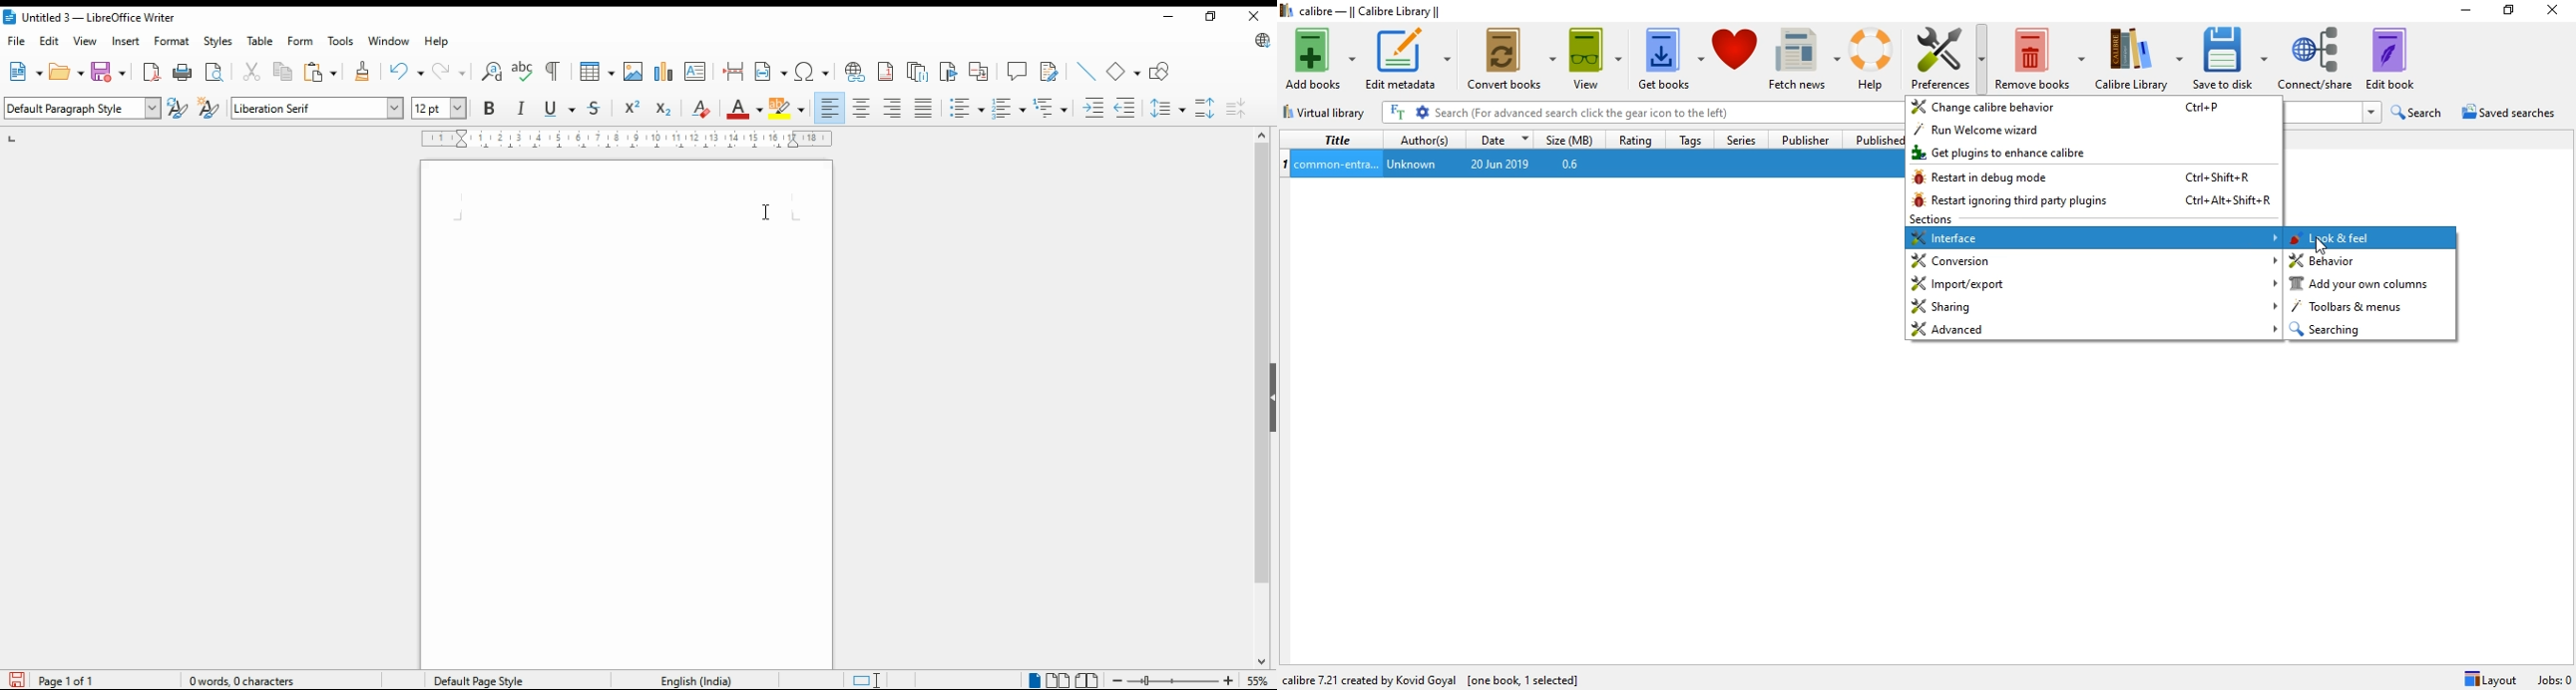 Image resolution: width=2576 pixels, height=700 pixels. What do you see at coordinates (1162, 72) in the screenshot?
I see `show draw functions` at bounding box center [1162, 72].